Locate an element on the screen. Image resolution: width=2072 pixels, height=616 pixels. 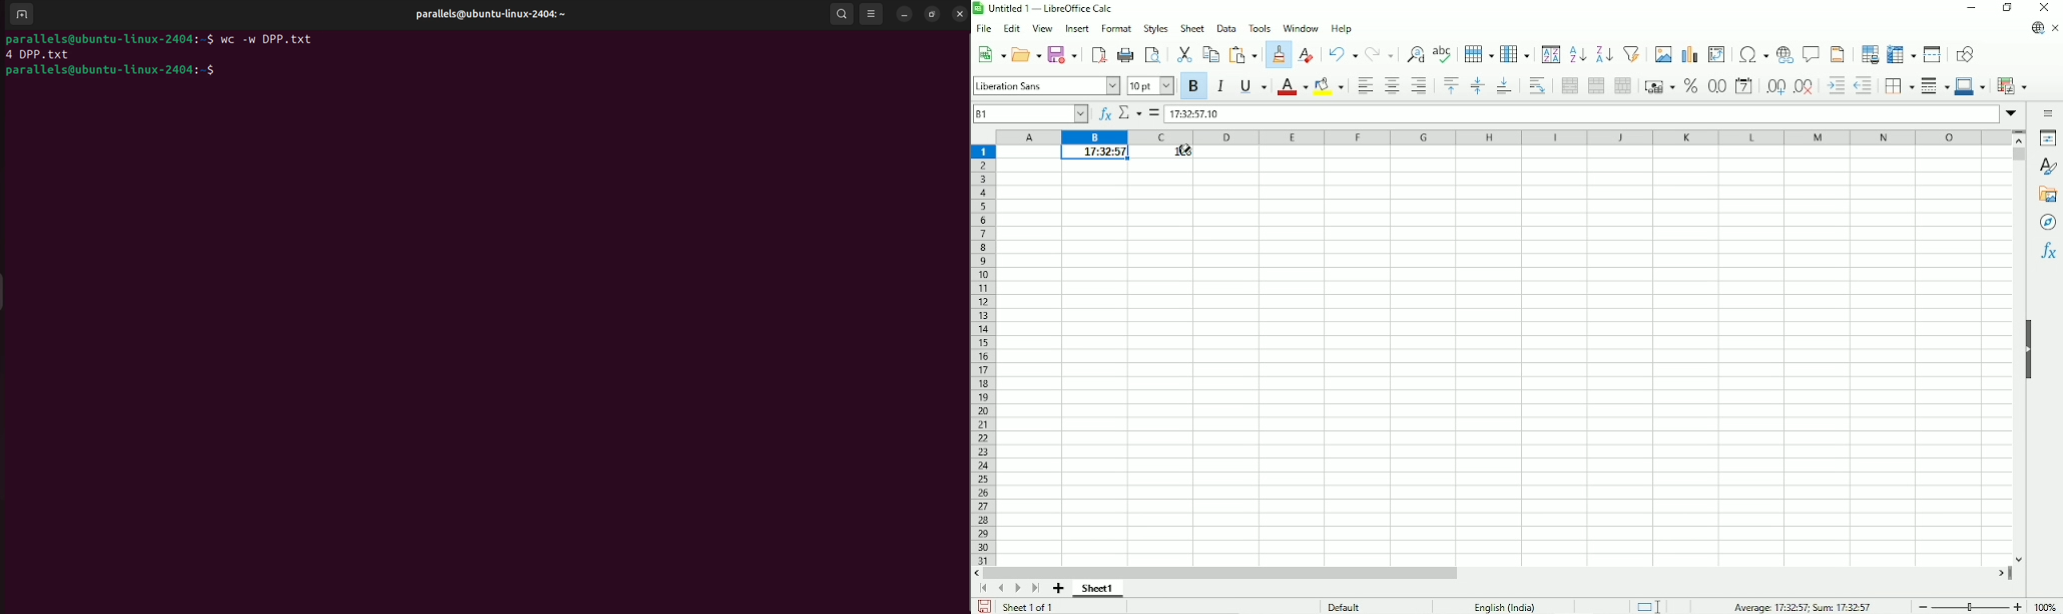
Edit is located at coordinates (1010, 30).